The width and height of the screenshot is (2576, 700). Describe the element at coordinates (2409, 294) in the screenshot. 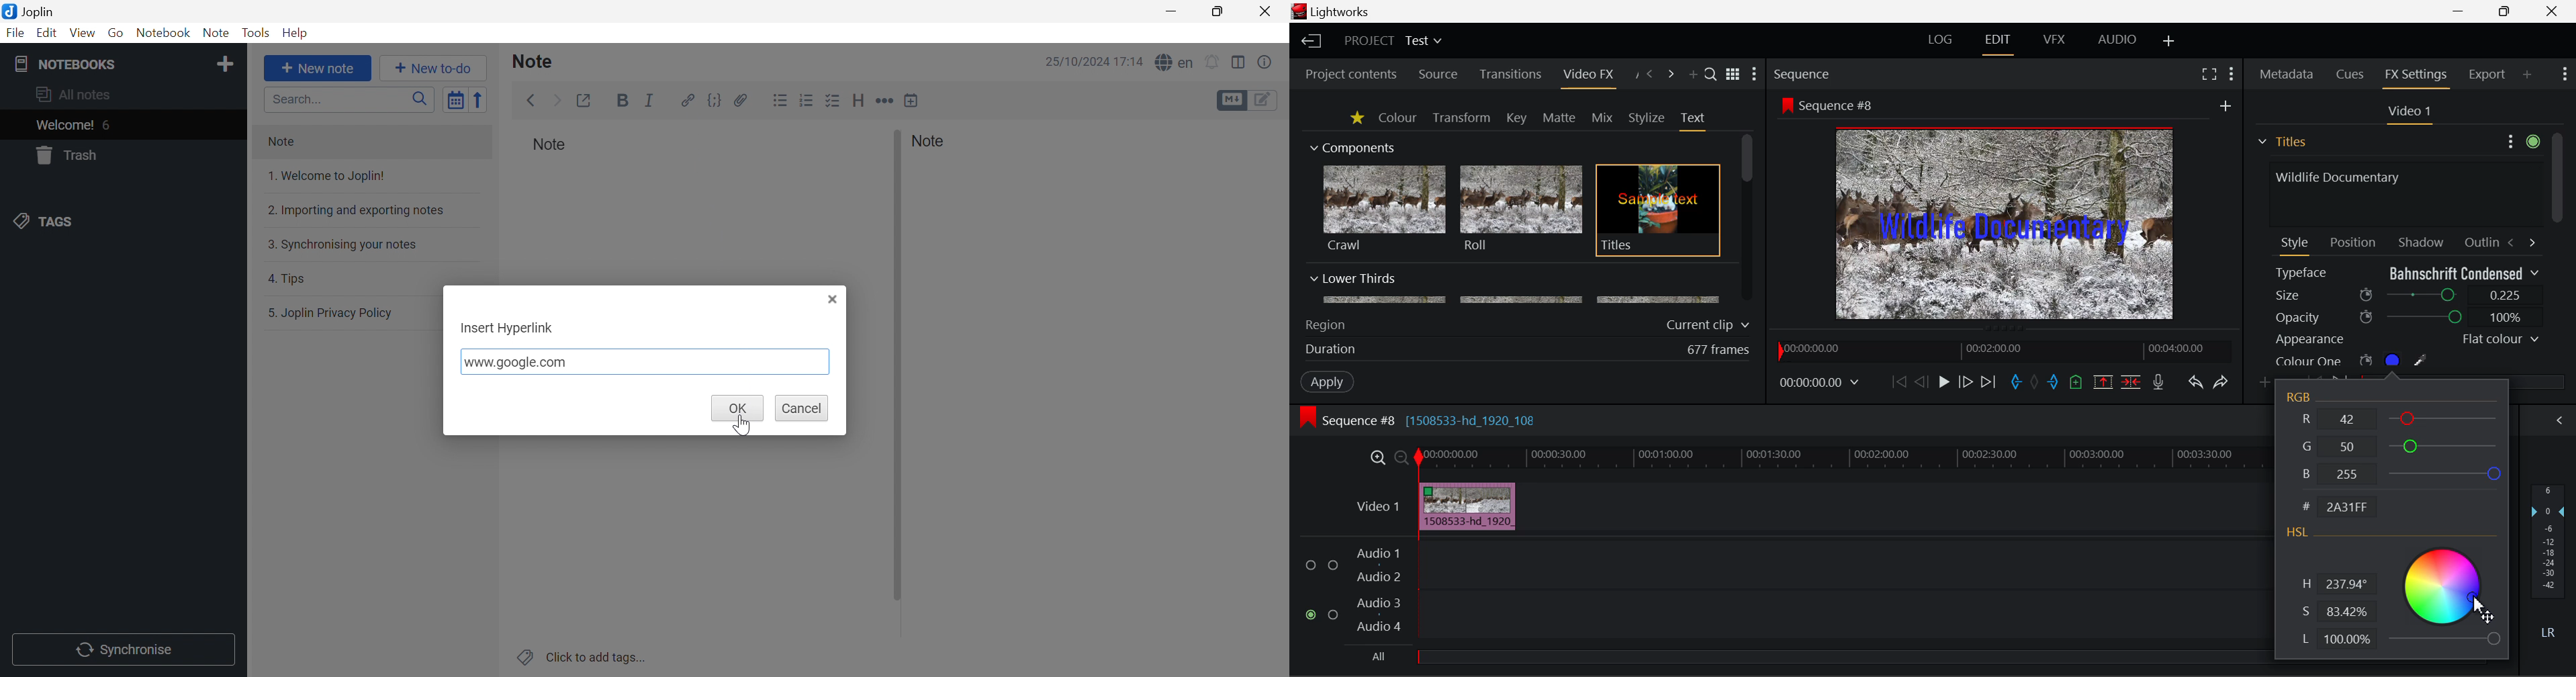

I see `Size` at that location.